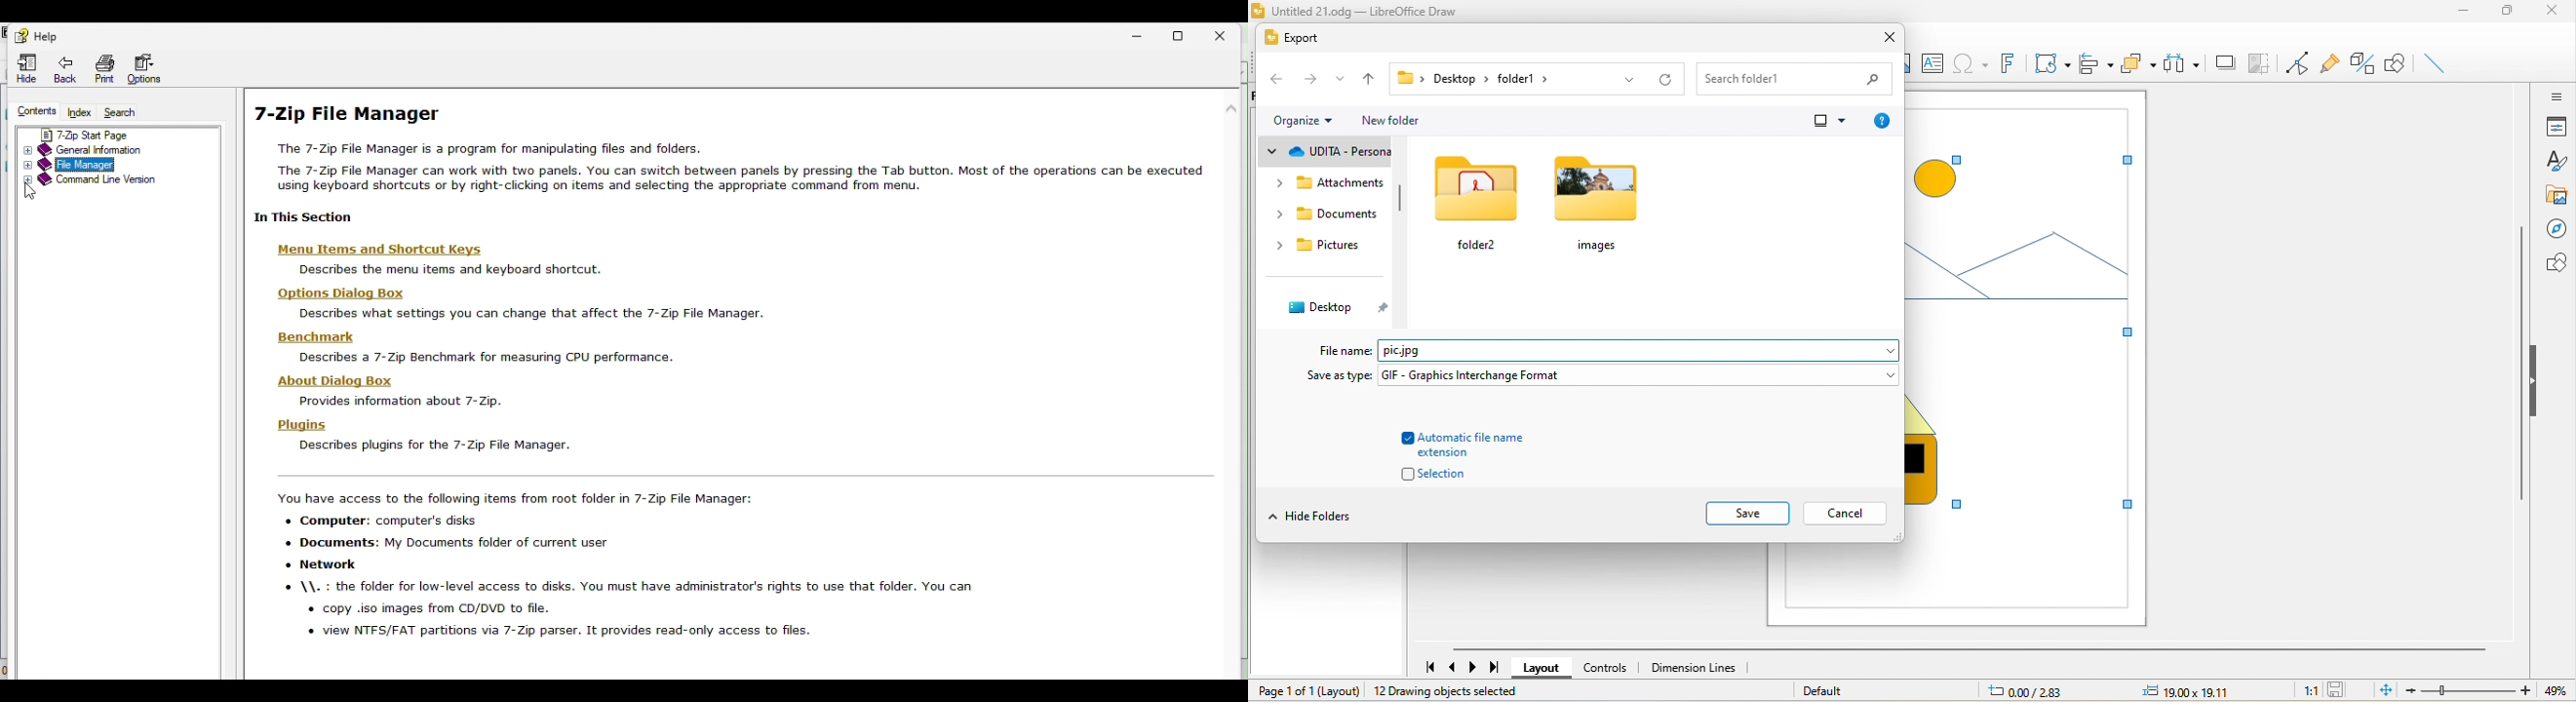 The width and height of the screenshot is (2576, 728). Describe the element at coordinates (335, 383) in the screenshot. I see `about this` at that location.